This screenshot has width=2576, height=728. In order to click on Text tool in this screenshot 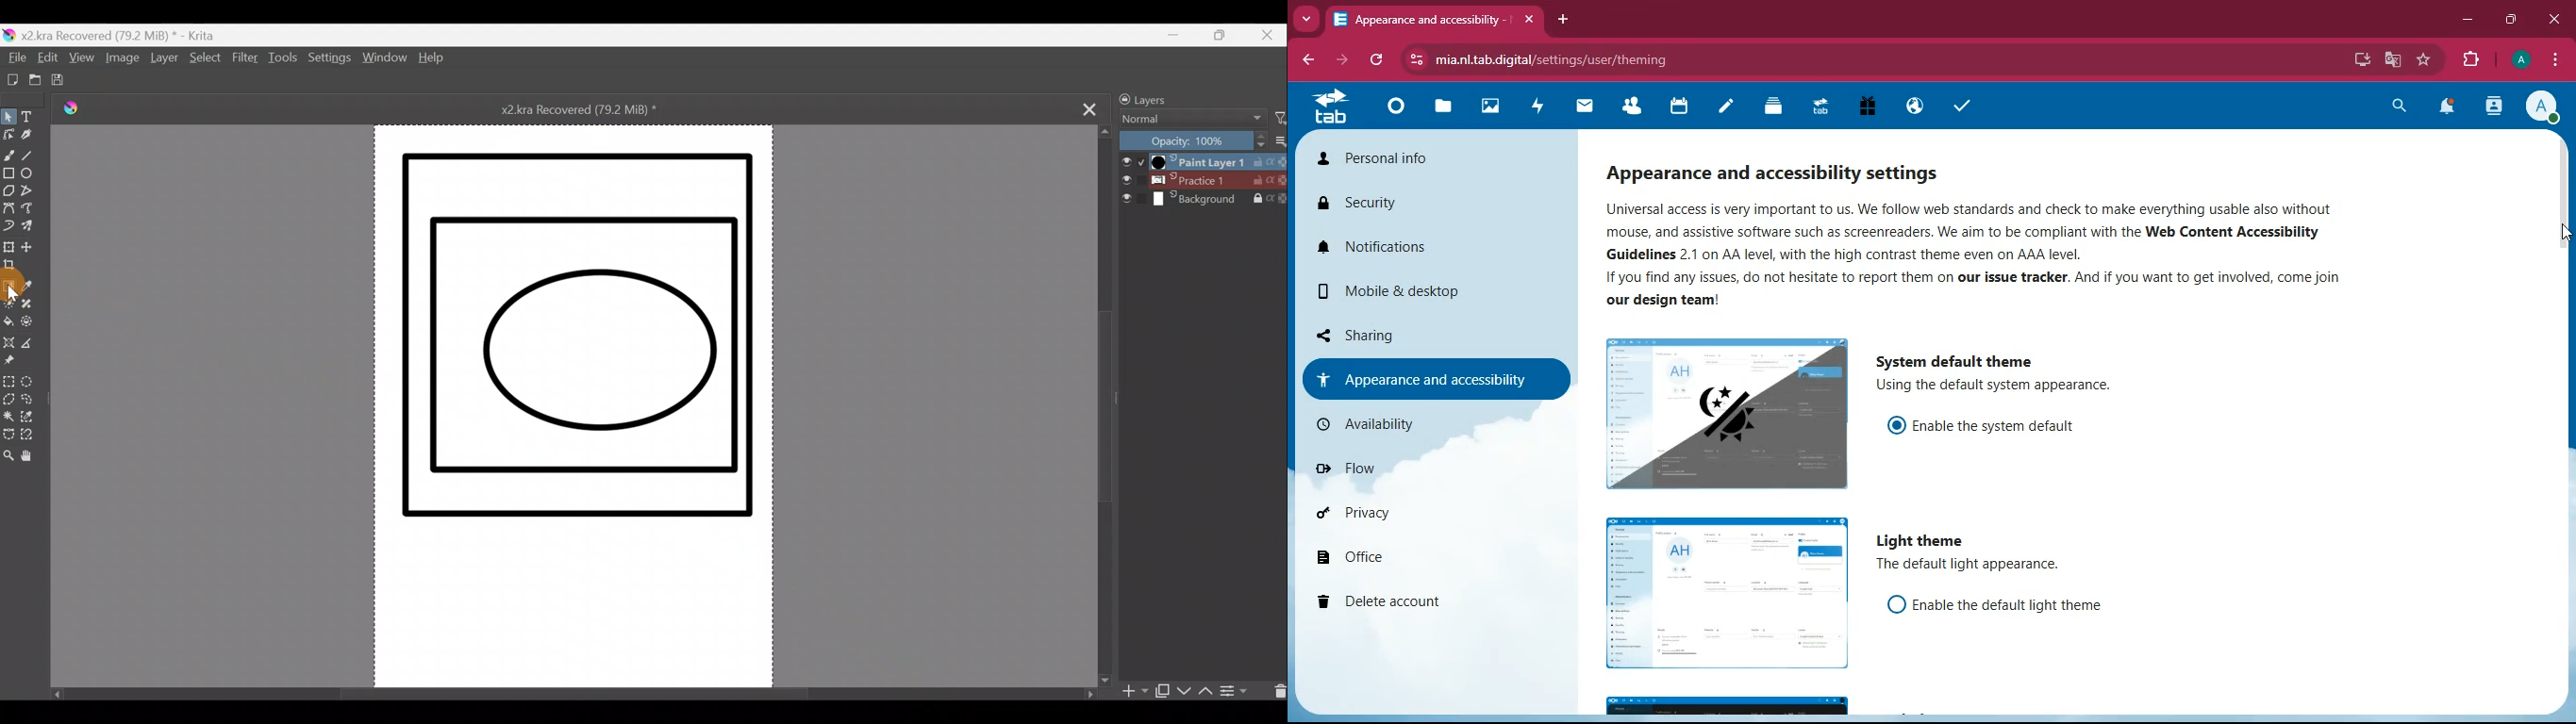, I will do `click(31, 117)`.